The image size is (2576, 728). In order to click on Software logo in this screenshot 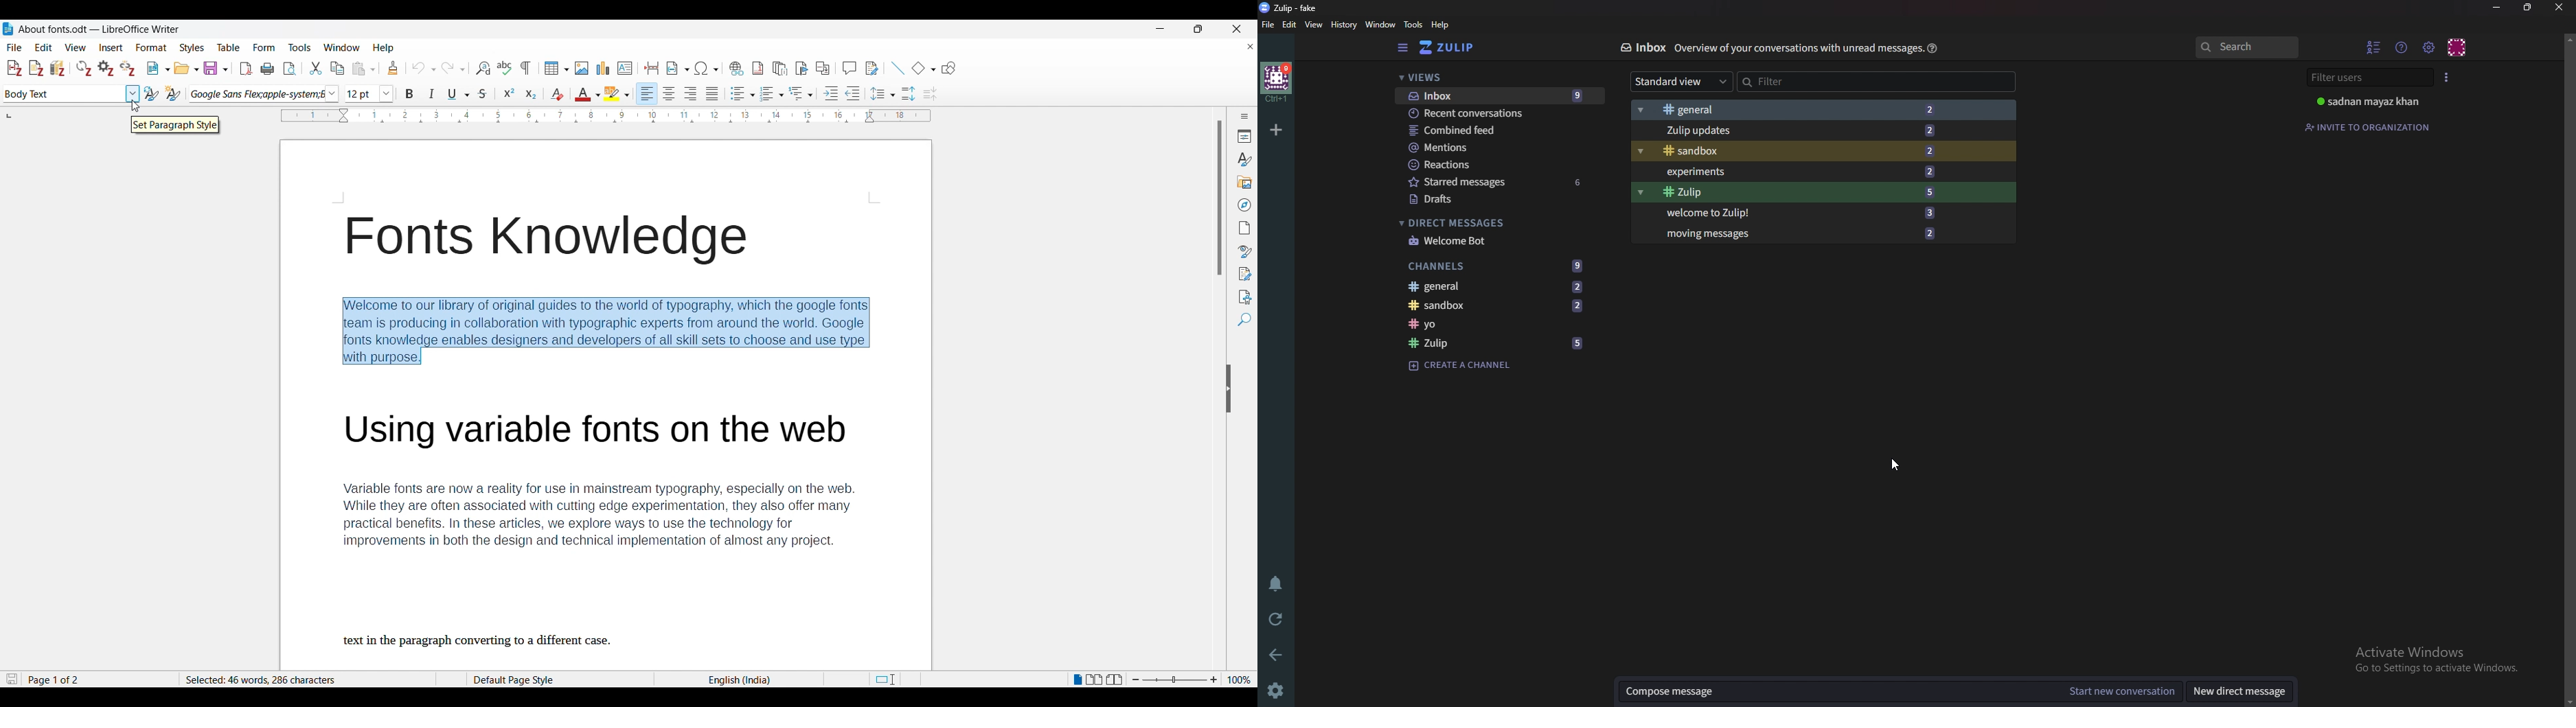, I will do `click(8, 29)`.